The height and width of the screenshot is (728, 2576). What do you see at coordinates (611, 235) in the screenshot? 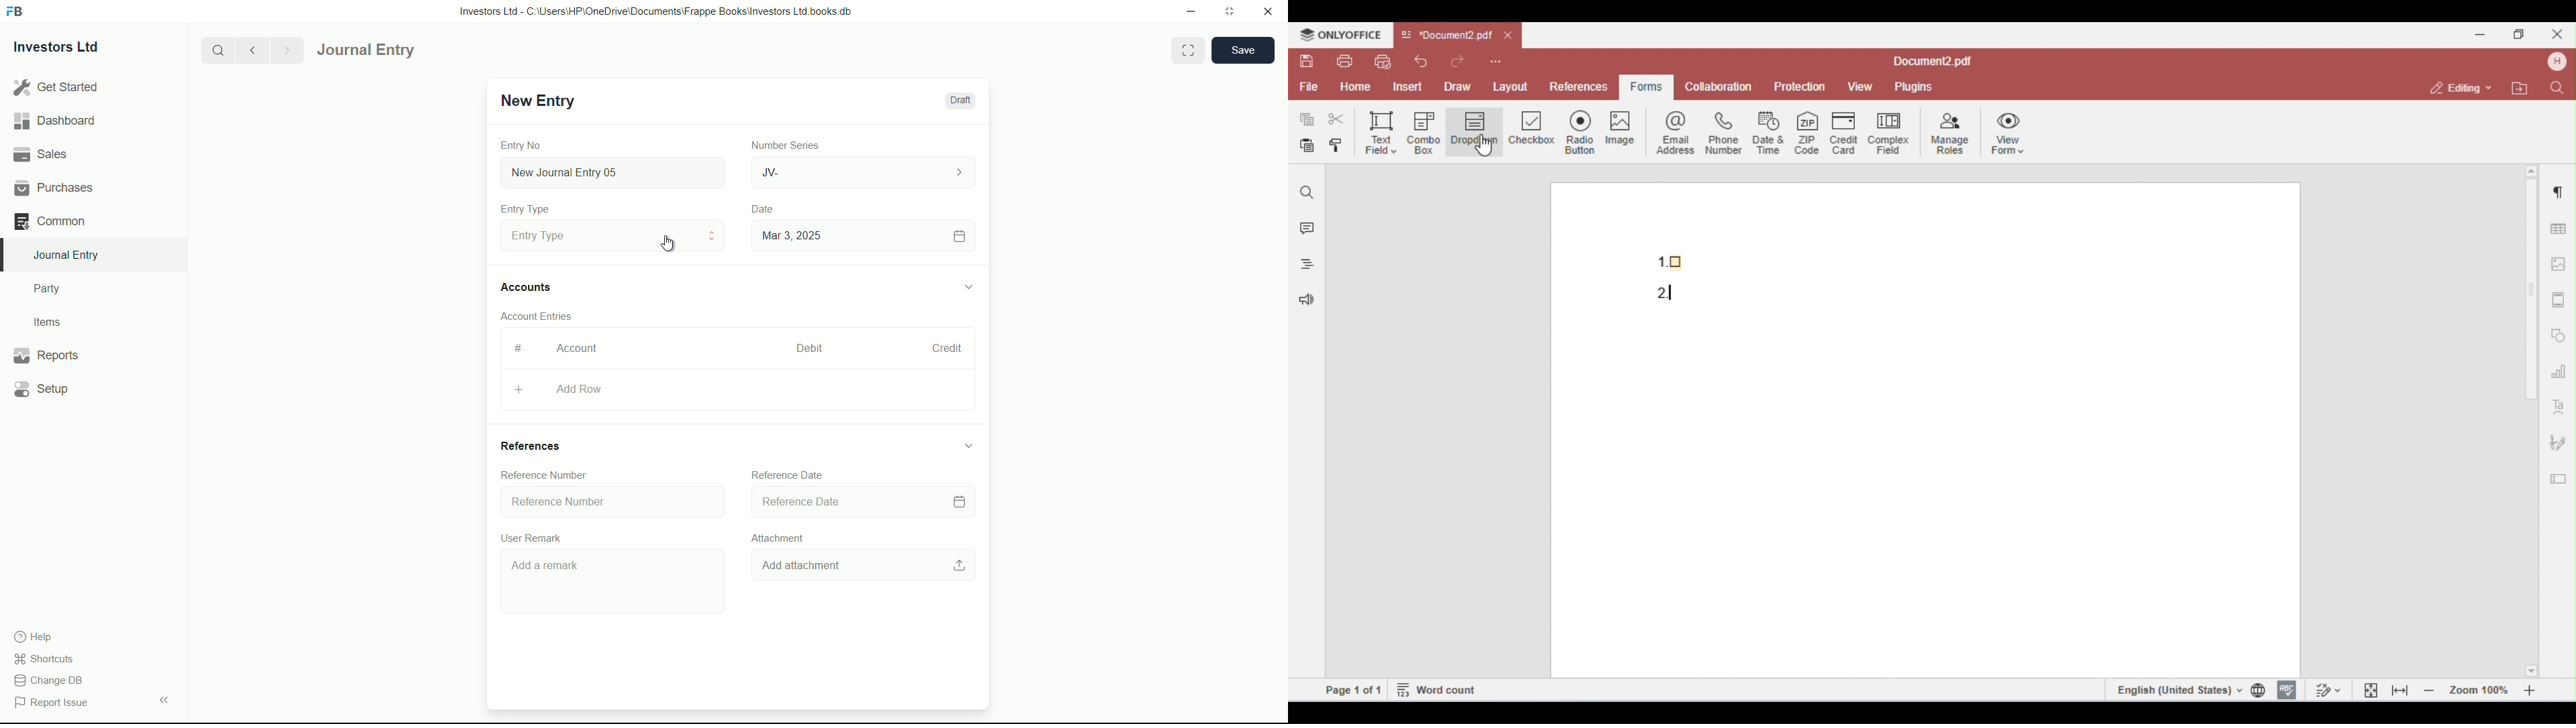
I see `Entry Type` at bounding box center [611, 235].